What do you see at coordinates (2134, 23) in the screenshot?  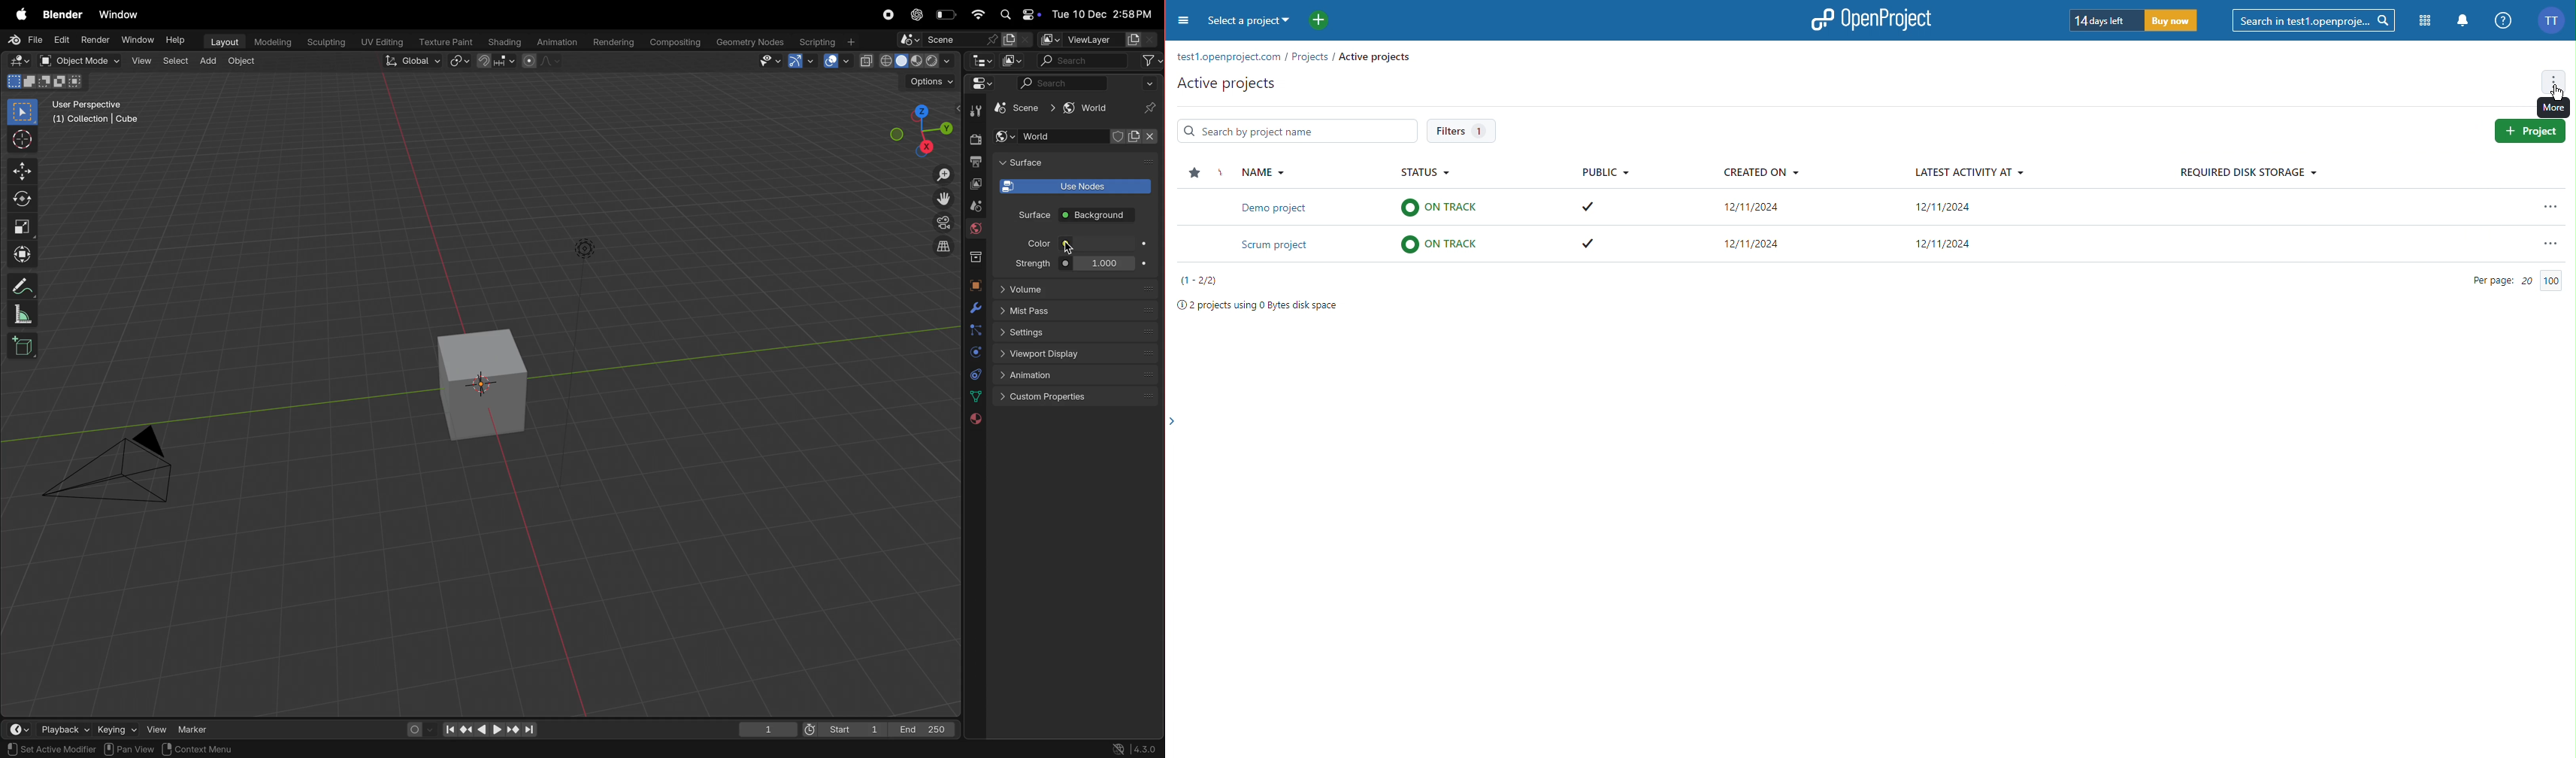 I see `Trial timer` at bounding box center [2134, 23].